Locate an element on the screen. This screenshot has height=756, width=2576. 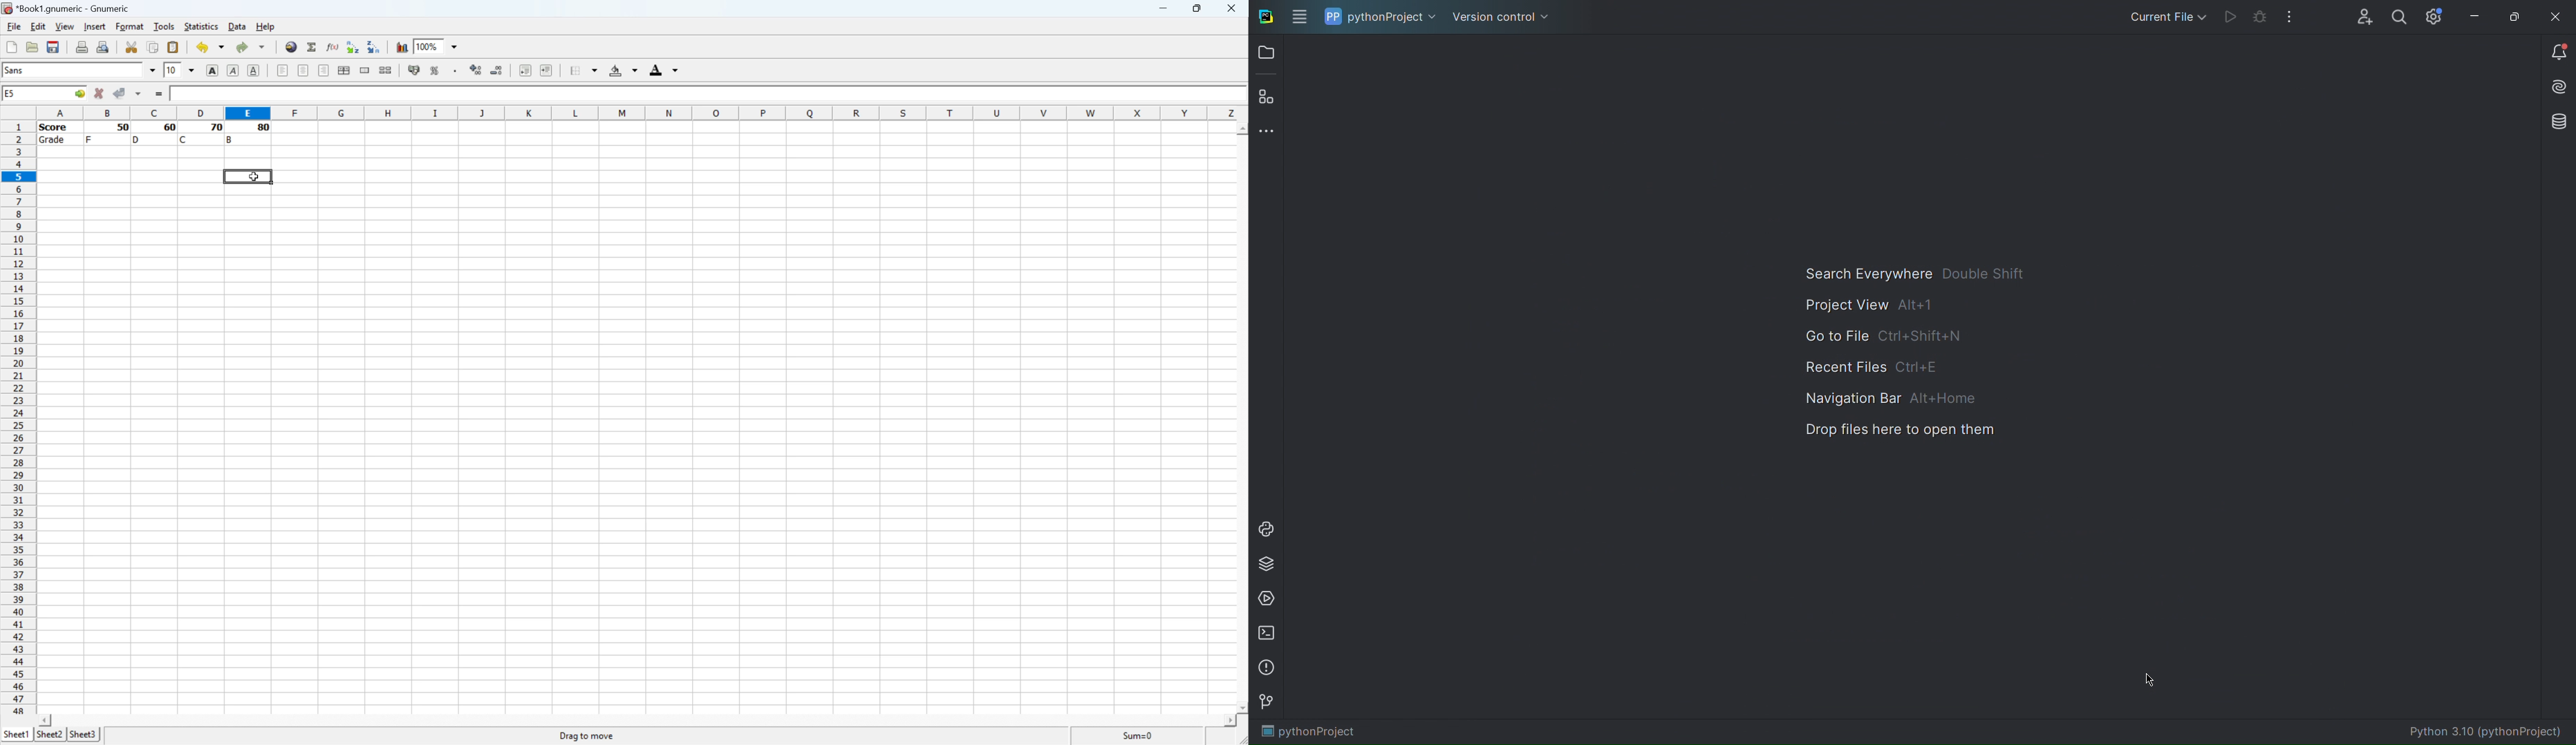
60 is located at coordinates (167, 128).